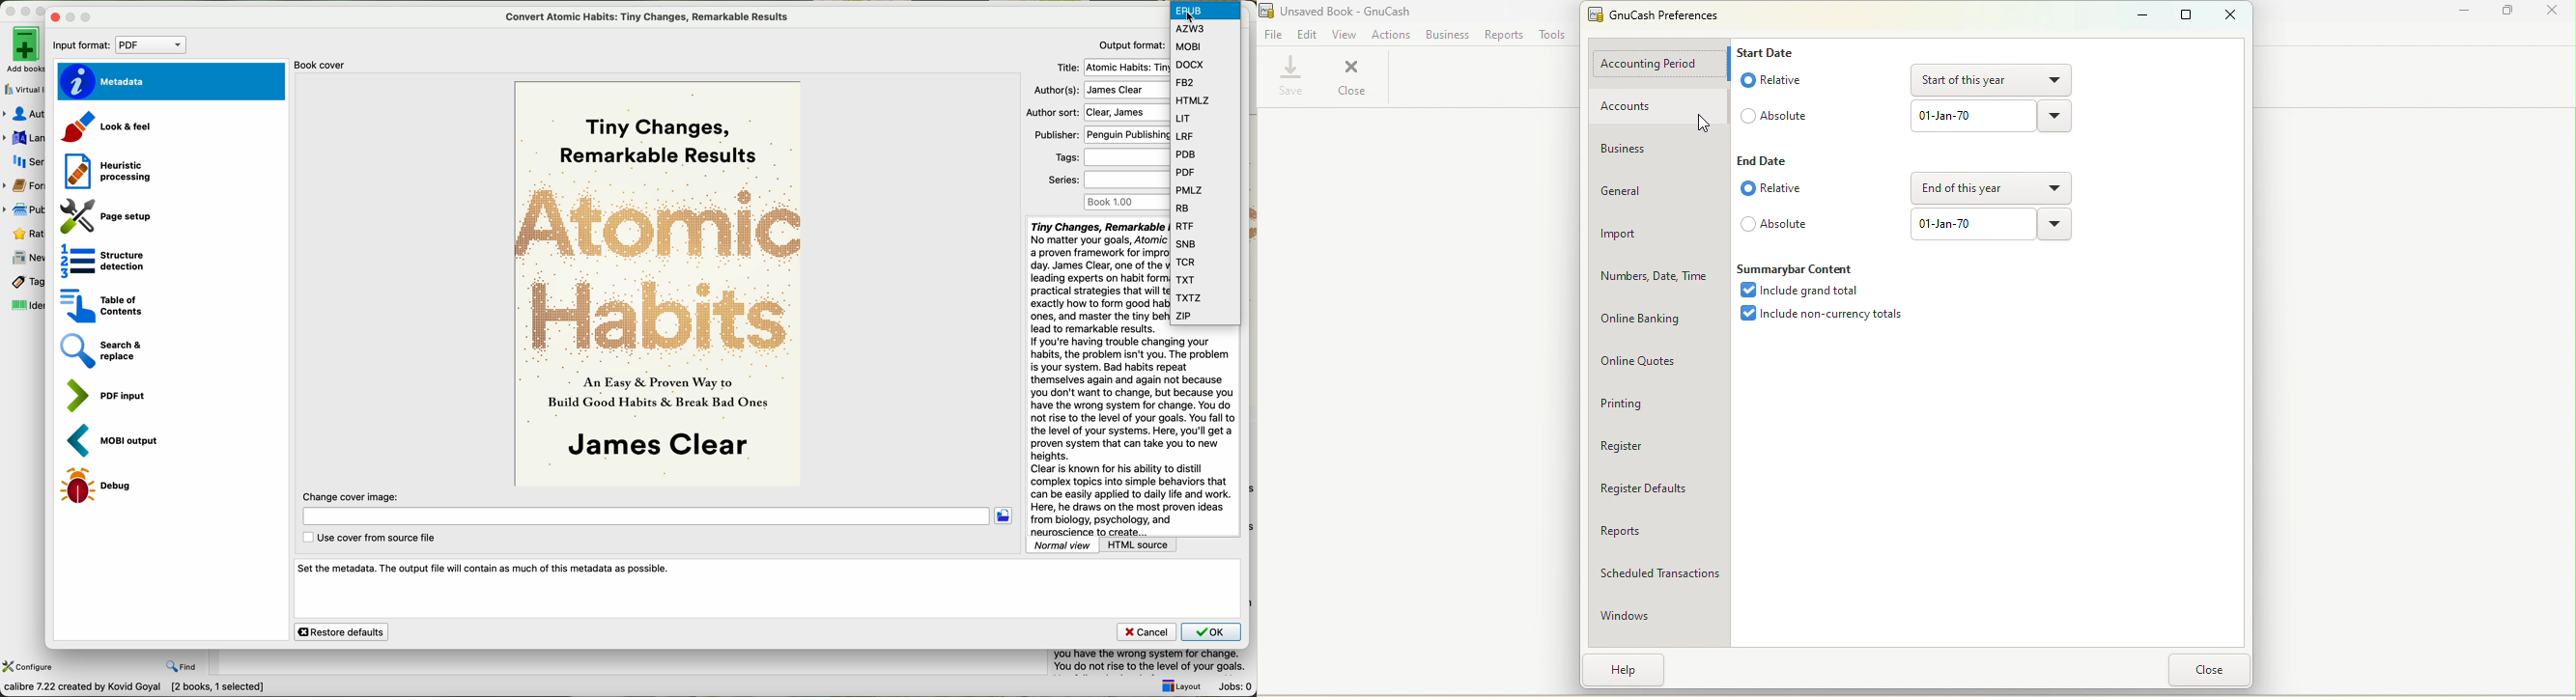 Image resolution: width=2576 pixels, height=700 pixels. I want to click on formats, so click(24, 185).